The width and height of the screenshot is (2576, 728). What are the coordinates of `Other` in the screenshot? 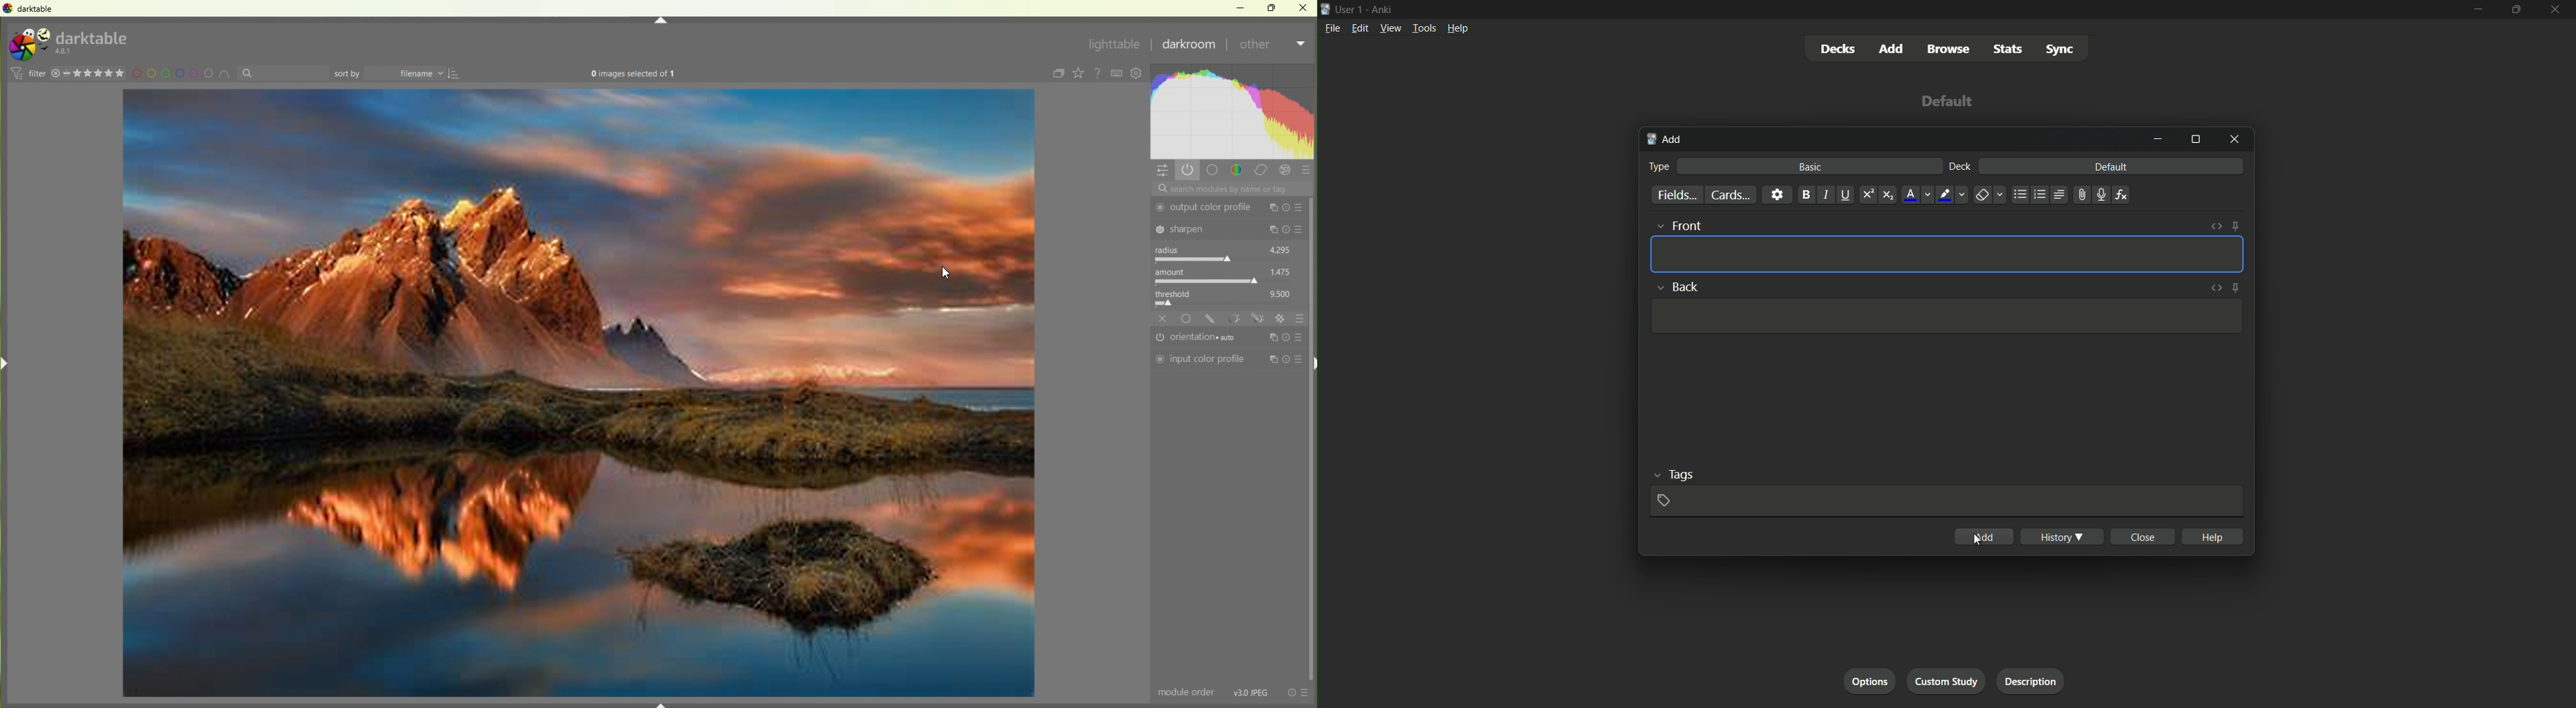 It's located at (1271, 47).